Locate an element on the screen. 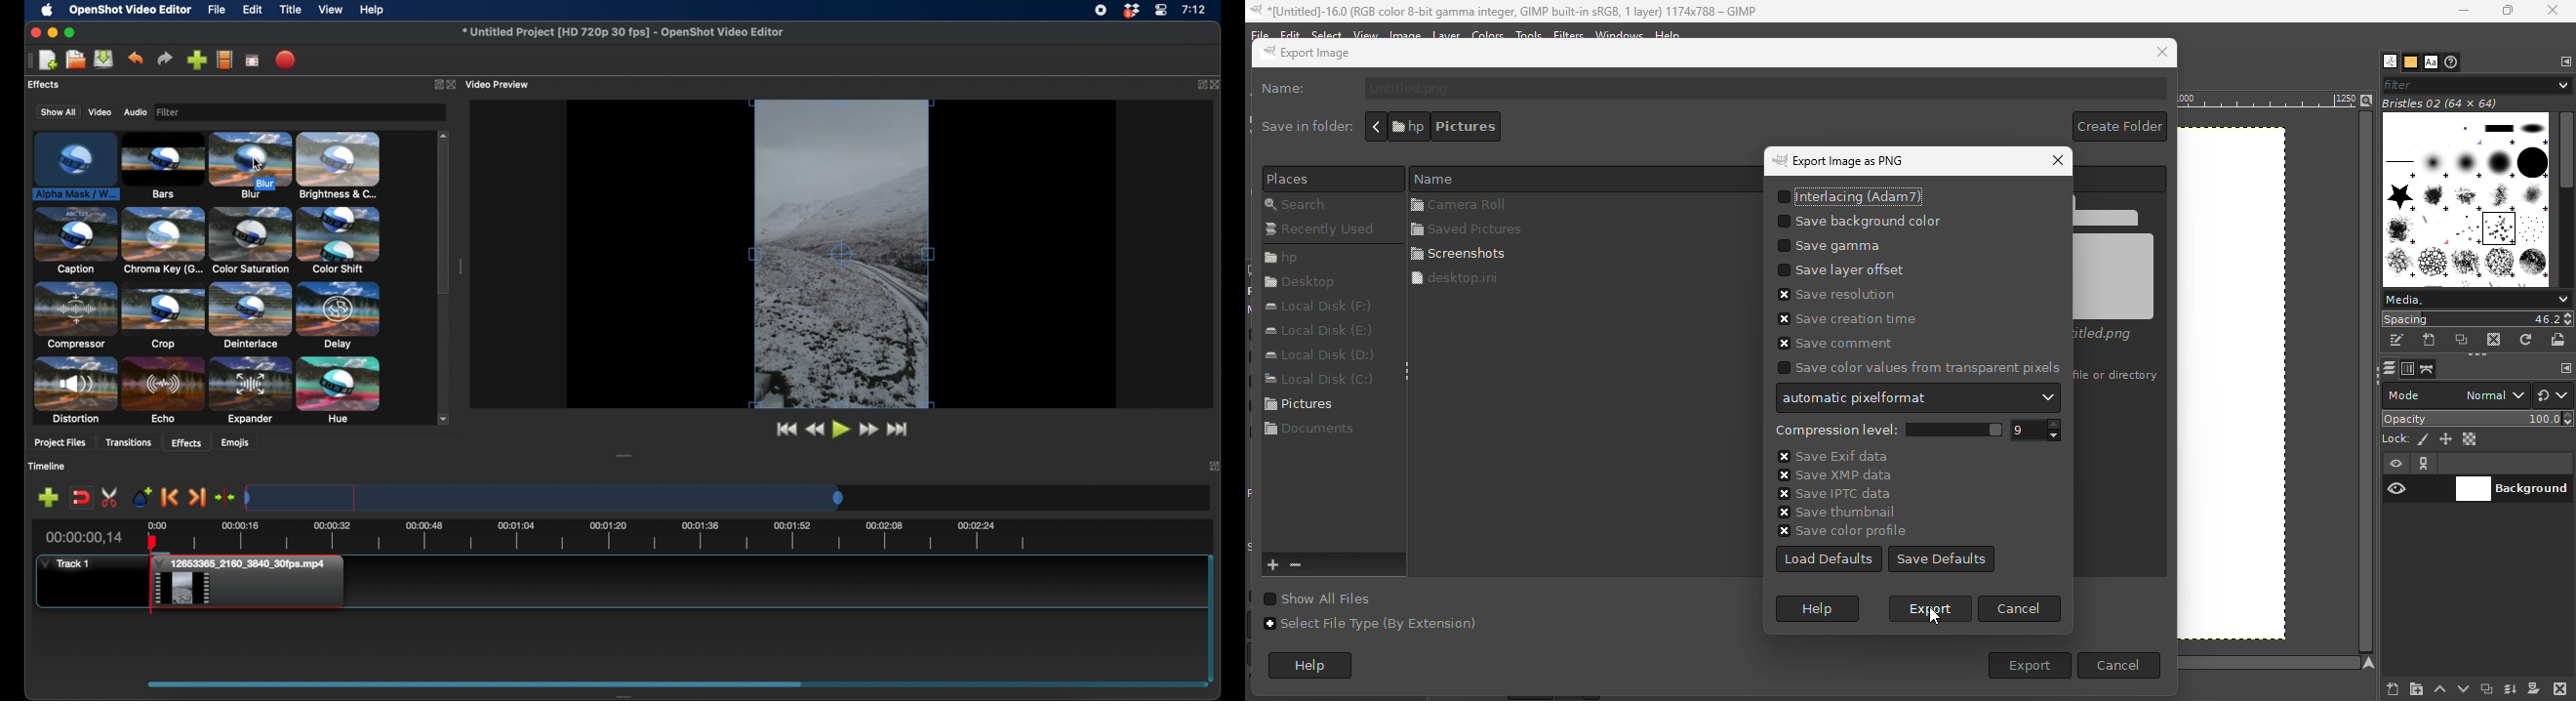 The image size is (2576, 728). show all is located at coordinates (57, 112).